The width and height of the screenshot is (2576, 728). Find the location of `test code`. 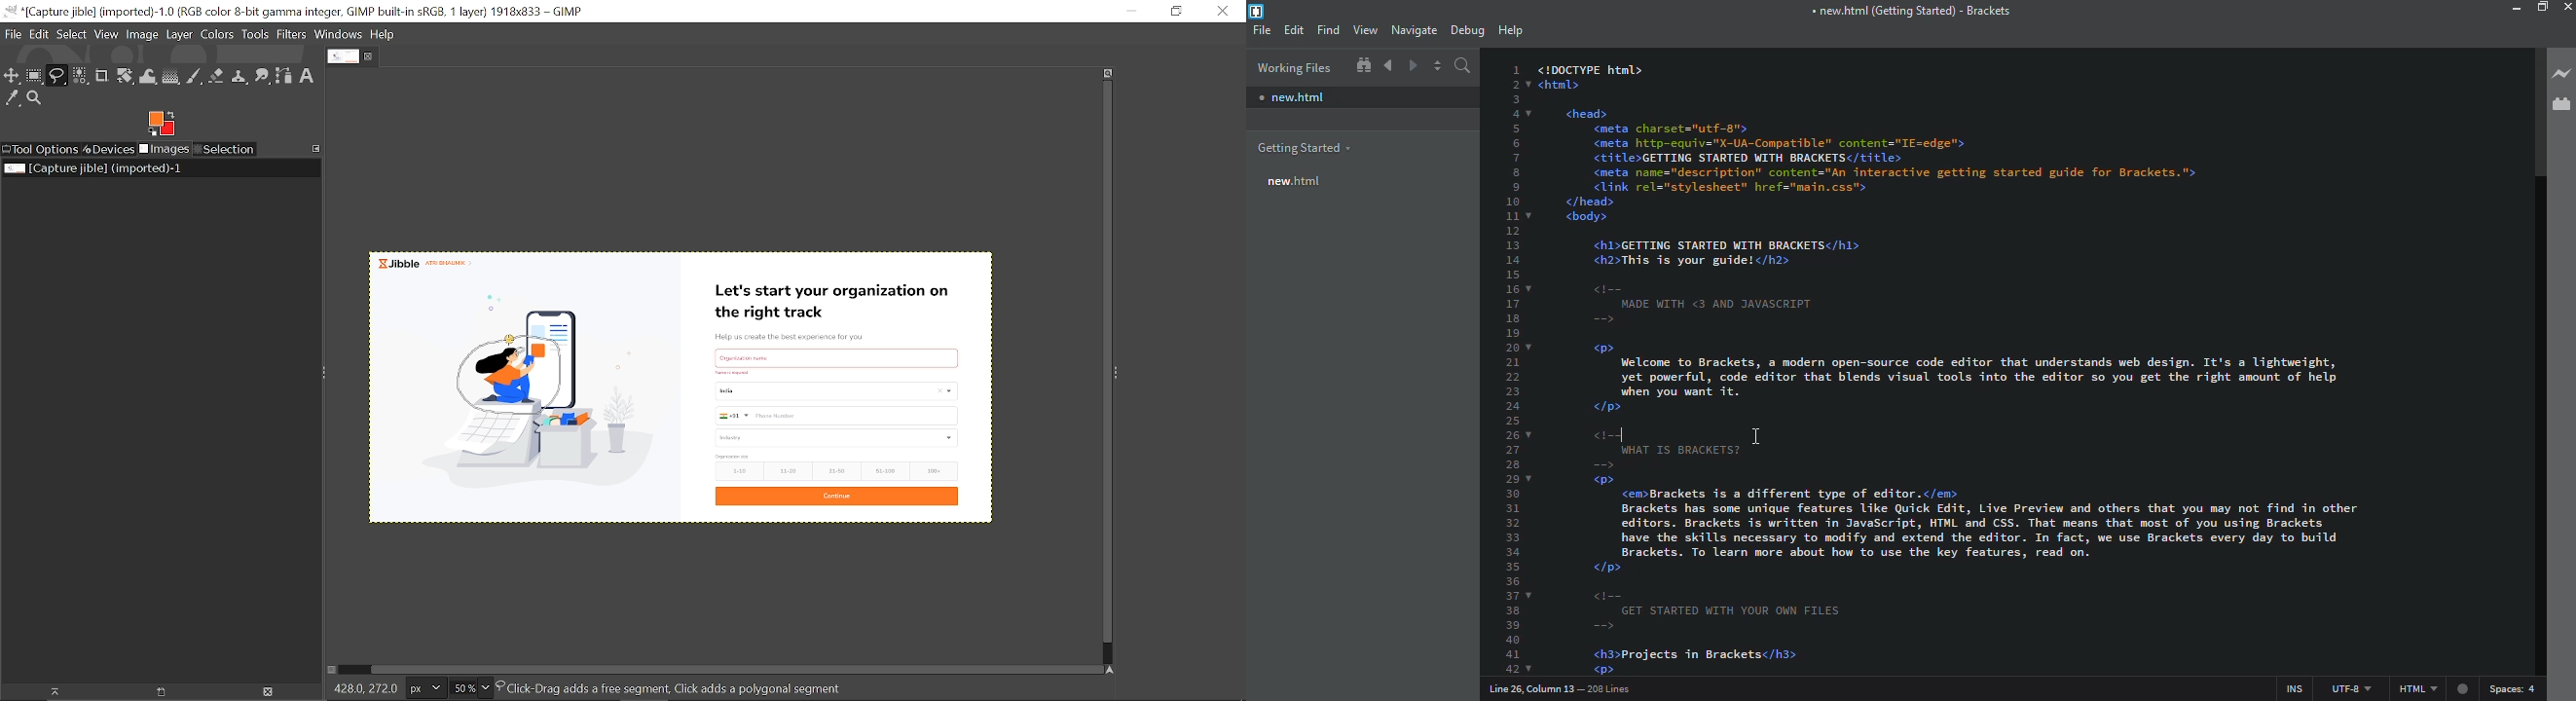

test code is located at coordinates (2045, 565).